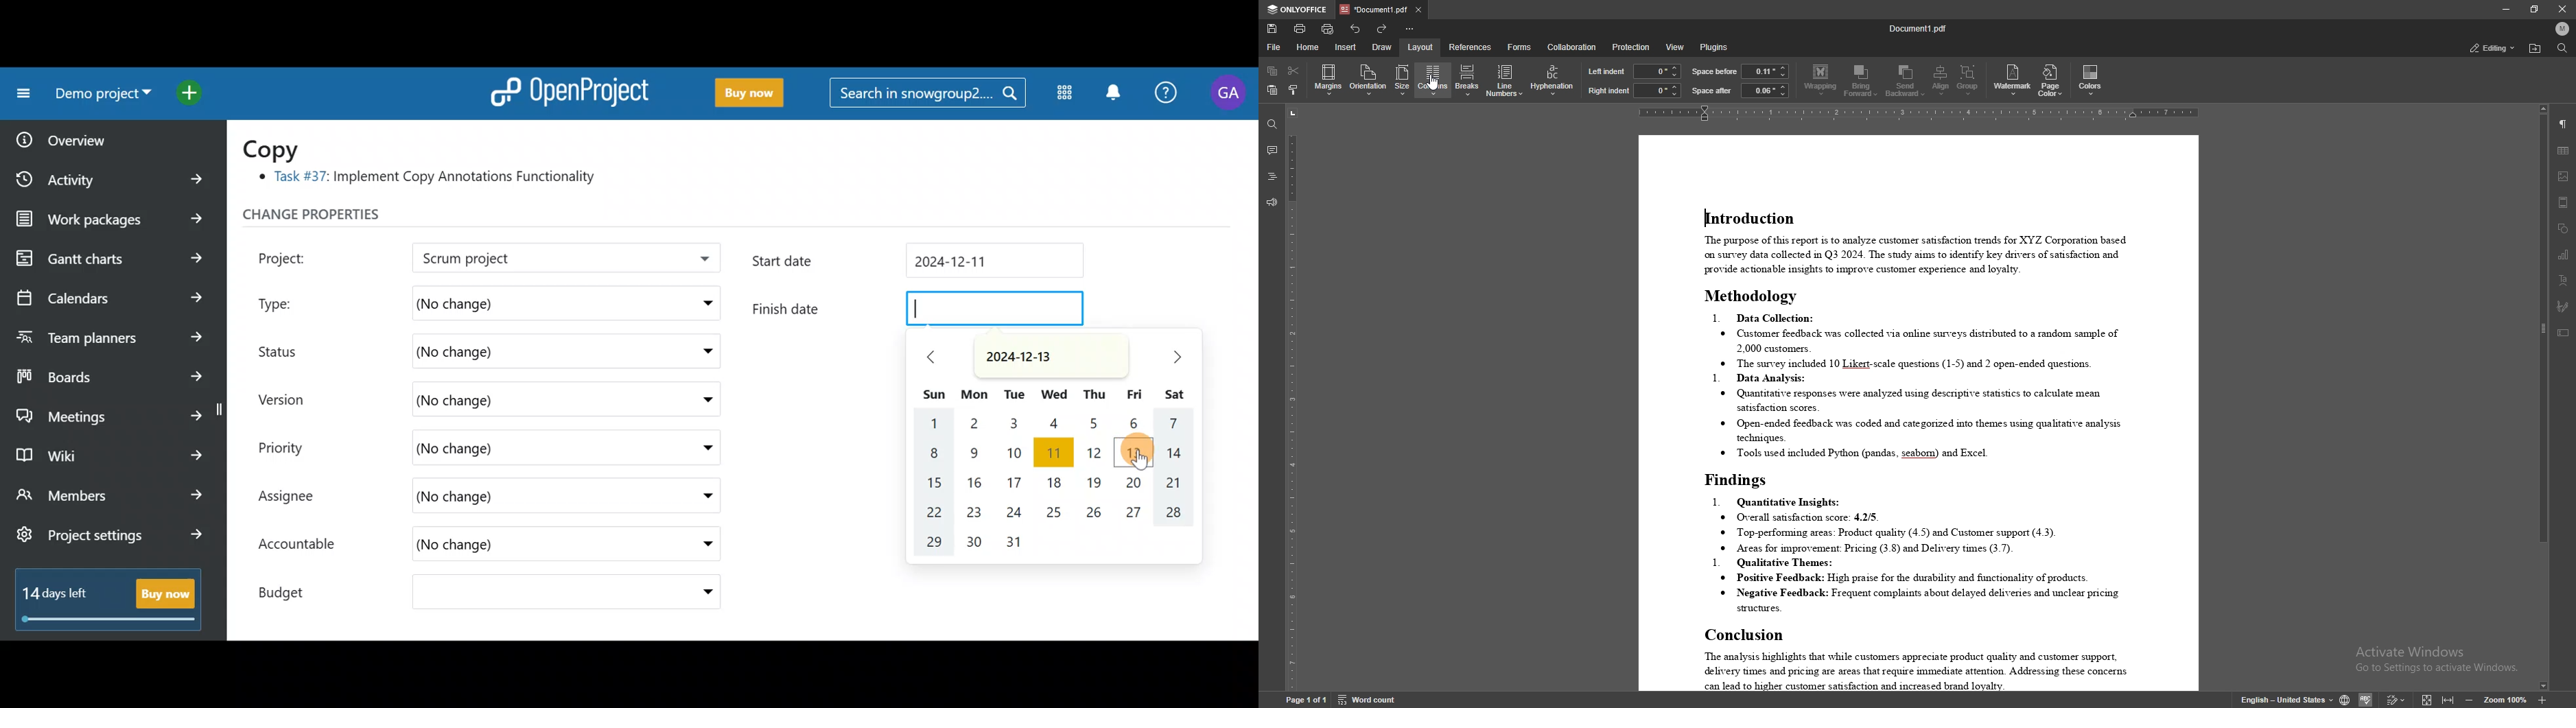  What do you see at coordinates (1716, 71) in the screenshot?
I see `space before` at bounding box center [1716, 71].